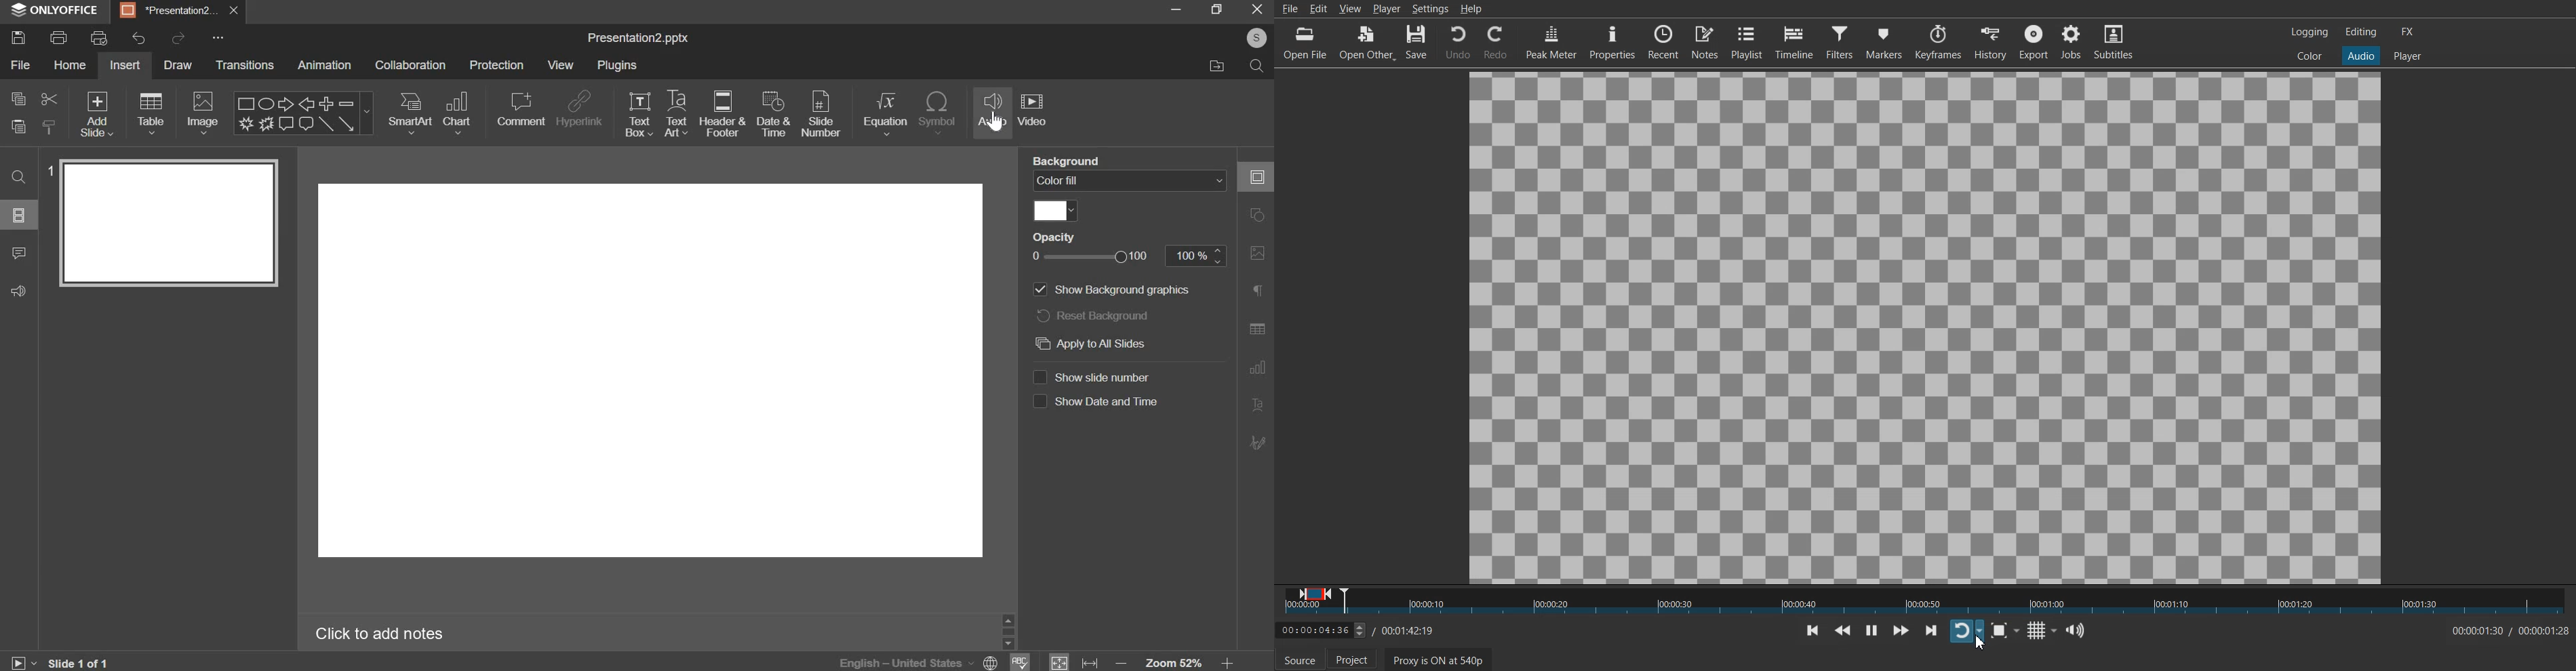 The image size is (2576, 672). Describe the element at coordinates (101, 37) in the screenshot. I see `print preview` at that location.